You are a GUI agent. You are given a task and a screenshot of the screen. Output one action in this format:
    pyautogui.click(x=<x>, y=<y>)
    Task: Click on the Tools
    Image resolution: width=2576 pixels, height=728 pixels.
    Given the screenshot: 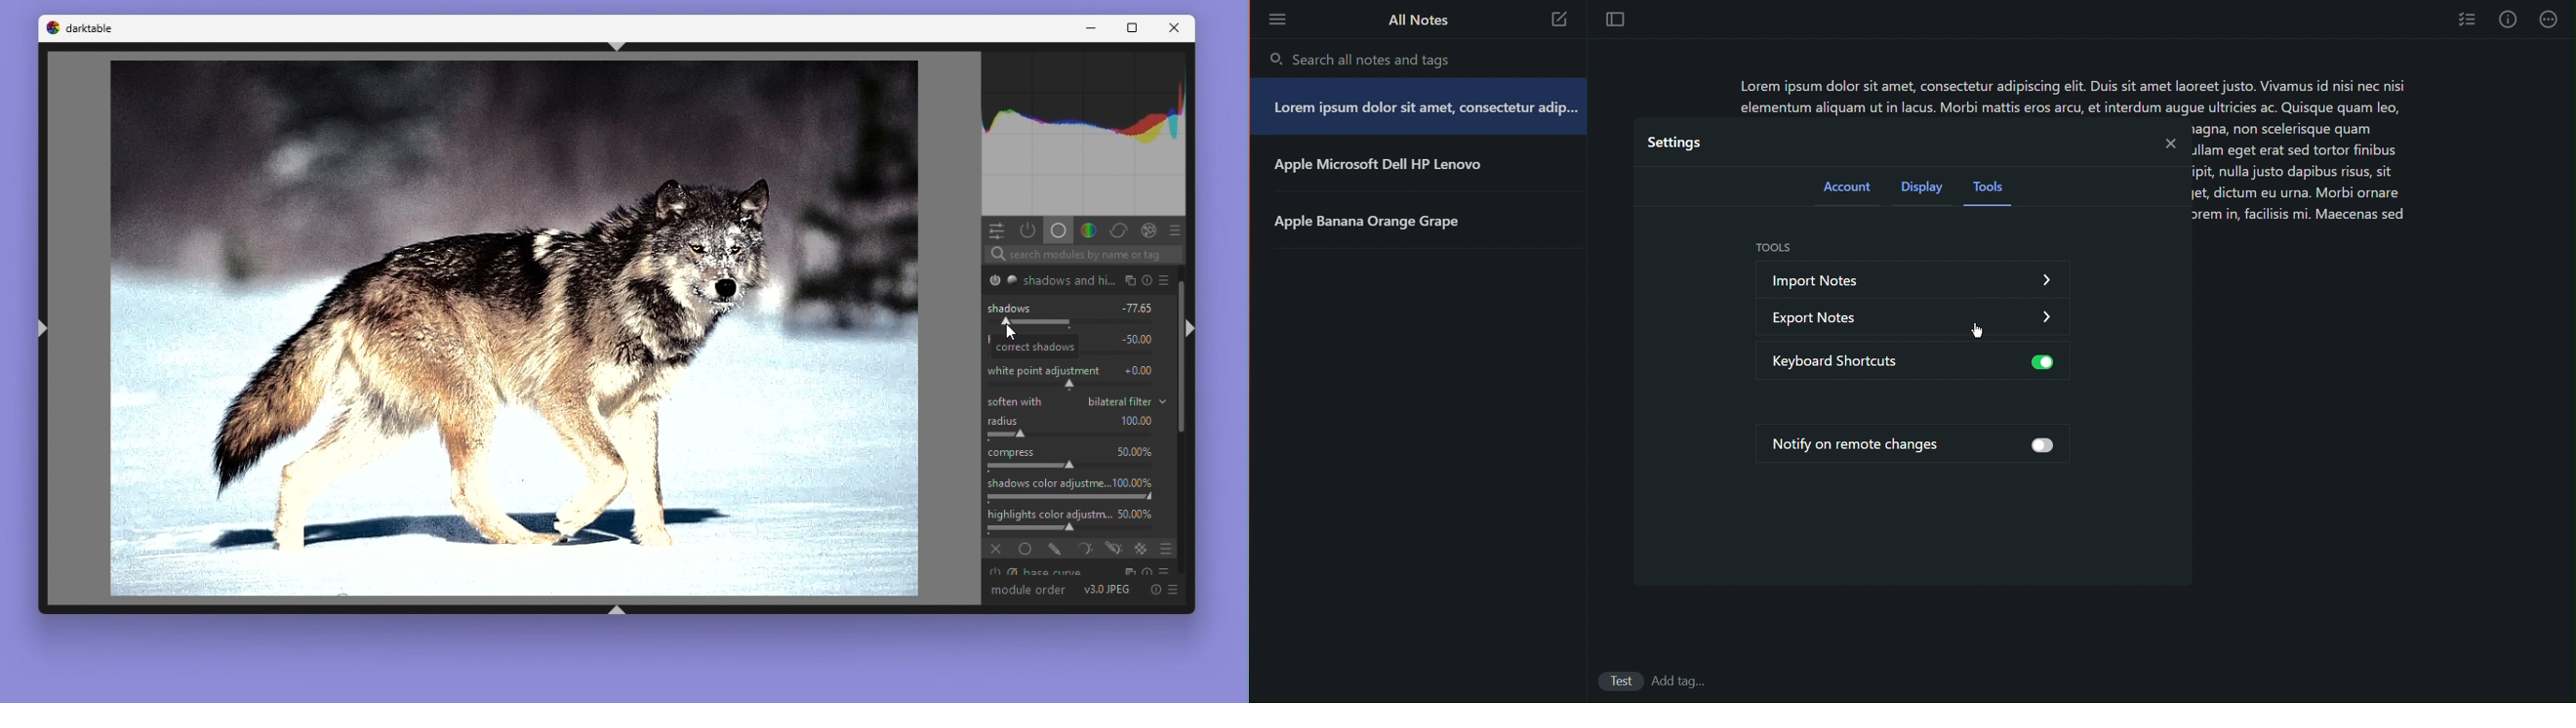 What is the action you would take?
    pyautogui.click(x=1993, y=190)
    